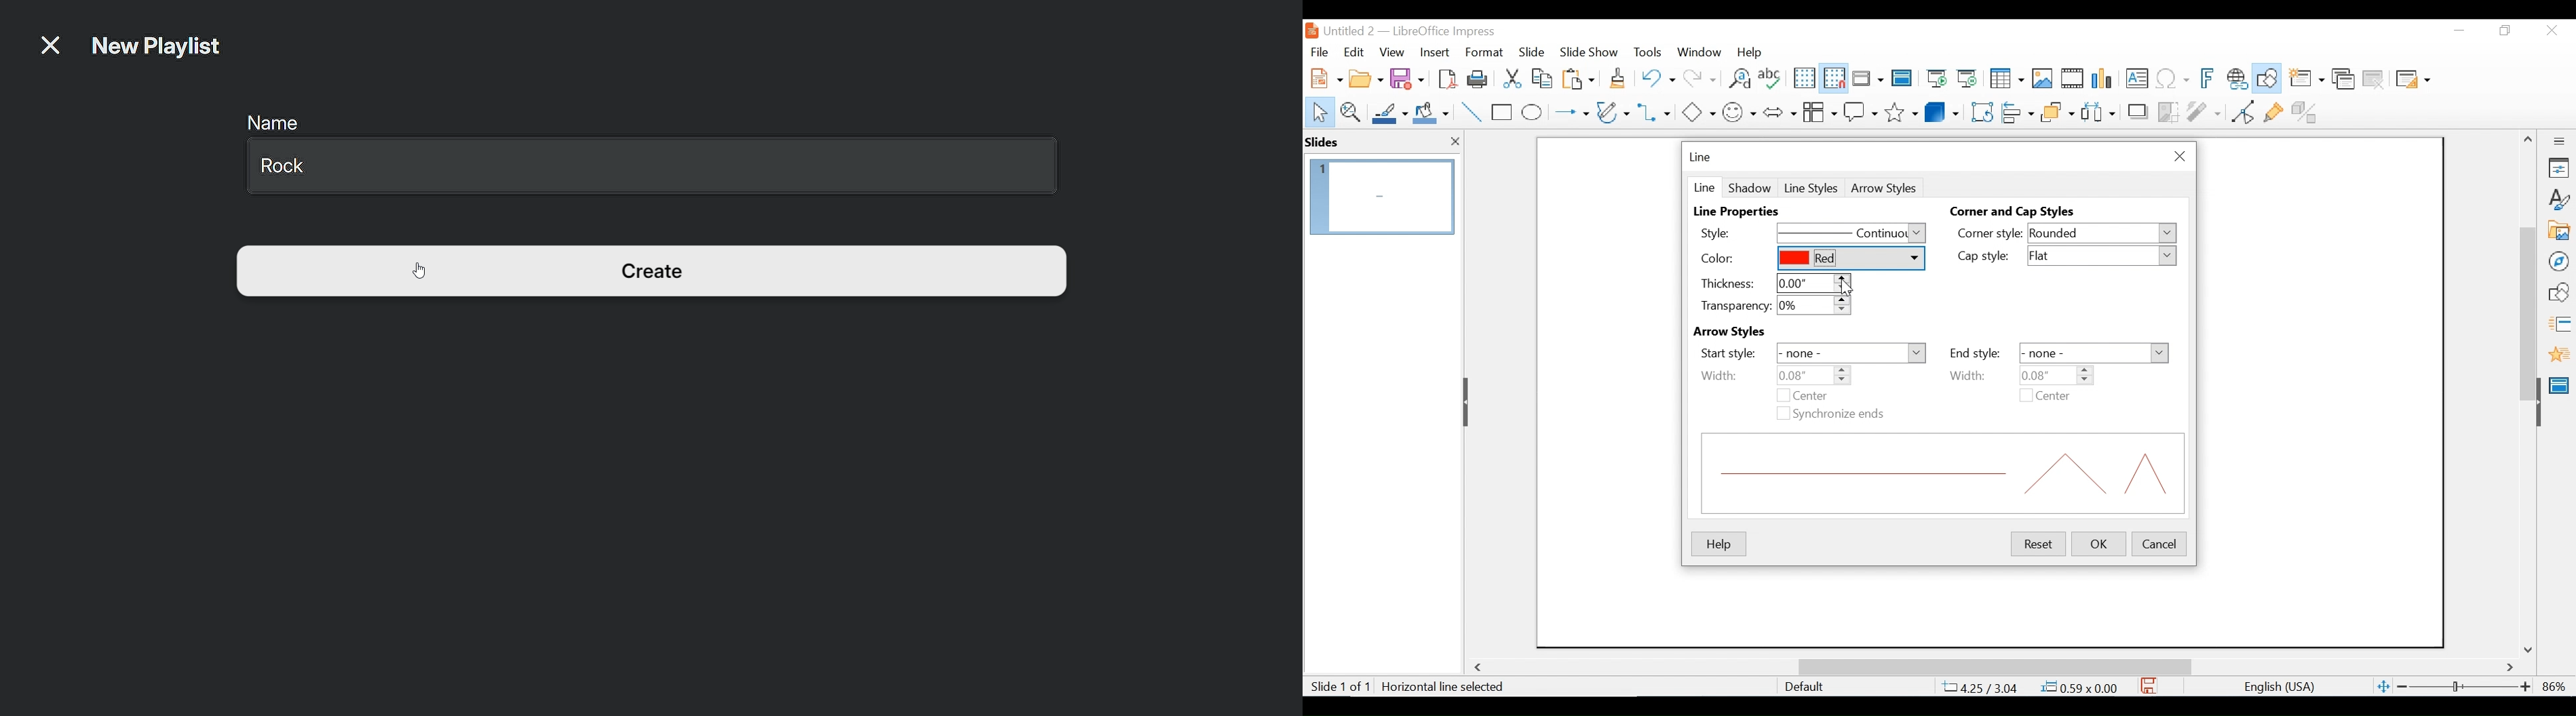 Image resolution: width=2576 pixels, height=728 pixels. Describe the element at coordinates (1485, 52) in the screenshot. I see `Format` at that location.